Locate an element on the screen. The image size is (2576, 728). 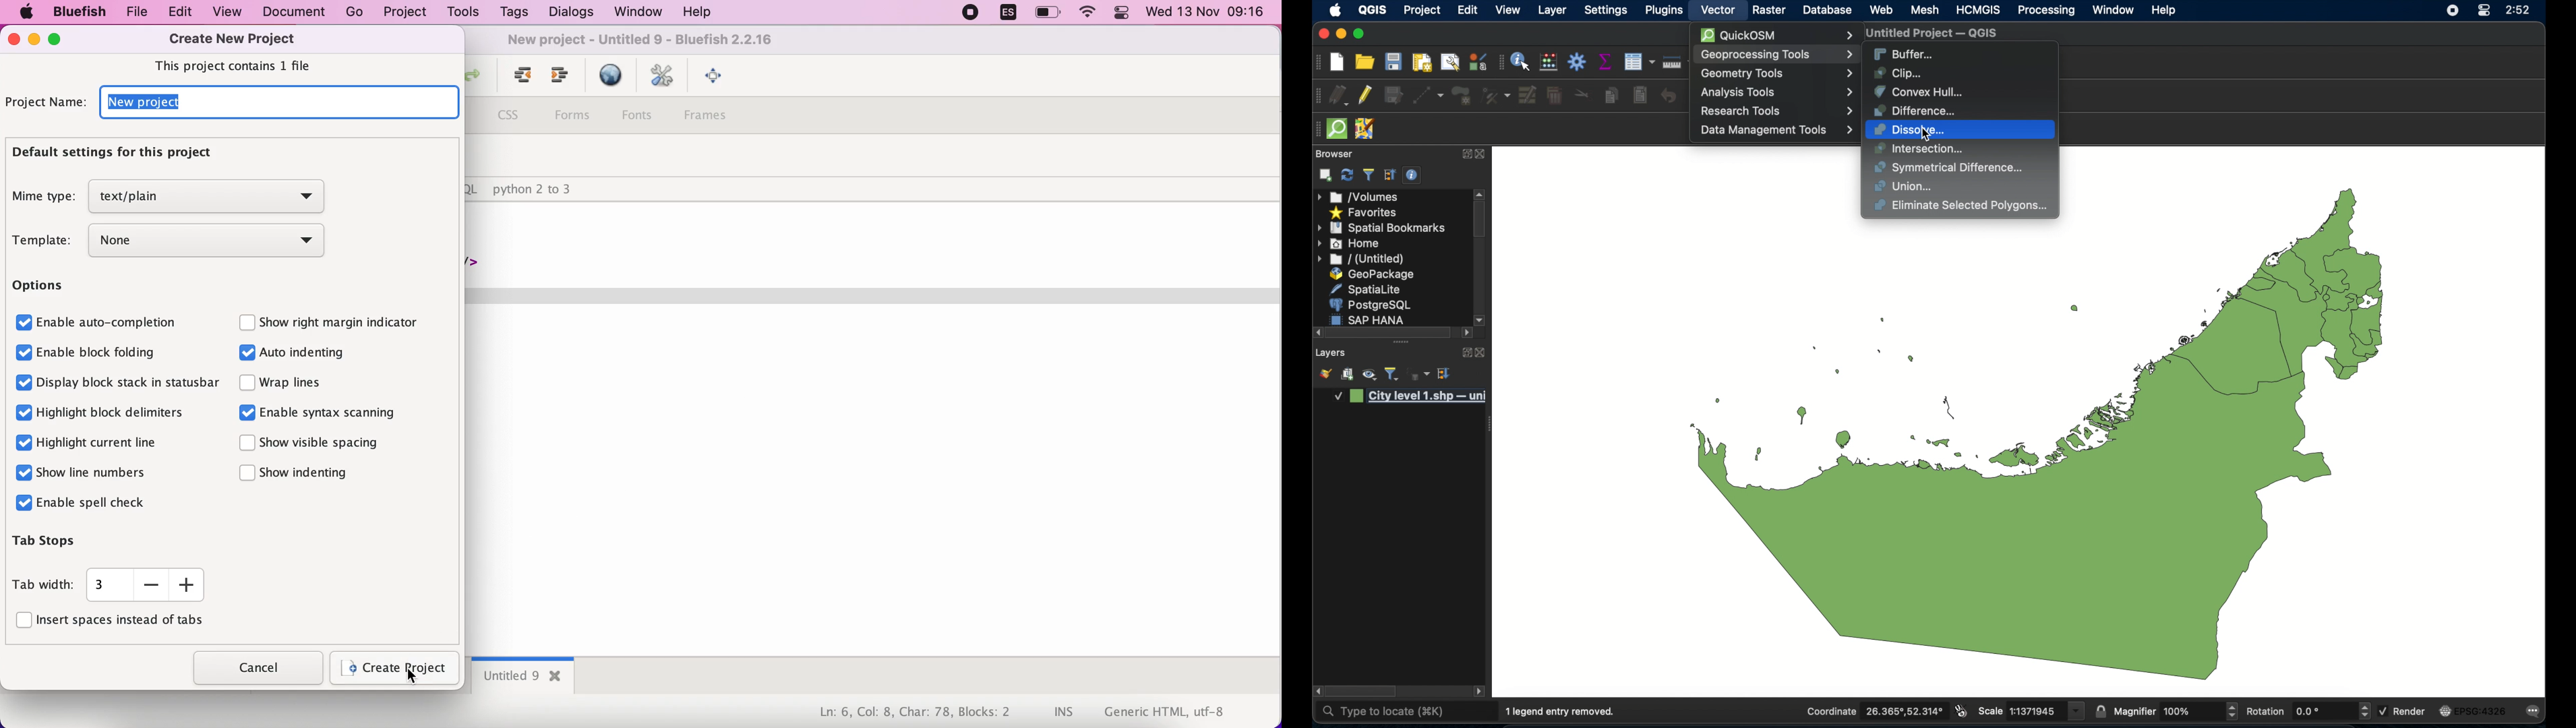
default settings for this projects is located at coordinates (122, 155).